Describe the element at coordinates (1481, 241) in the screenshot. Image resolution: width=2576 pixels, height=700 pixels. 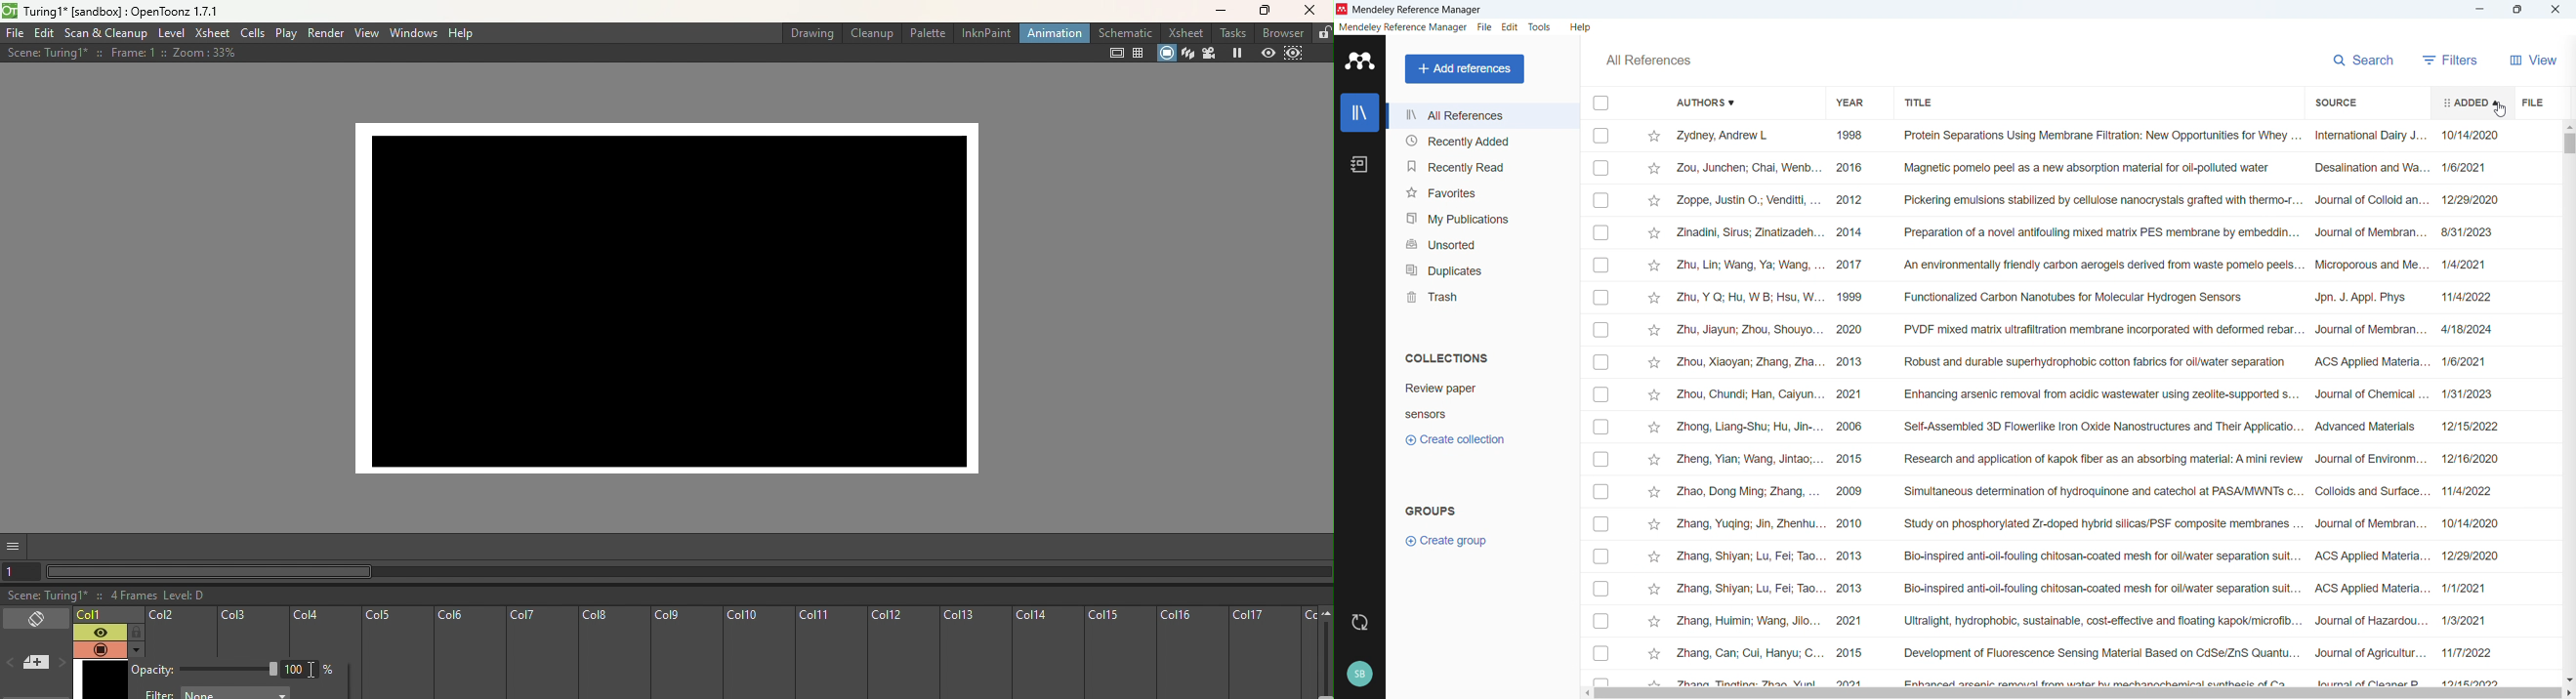
I see `Unsorted ` at that location.